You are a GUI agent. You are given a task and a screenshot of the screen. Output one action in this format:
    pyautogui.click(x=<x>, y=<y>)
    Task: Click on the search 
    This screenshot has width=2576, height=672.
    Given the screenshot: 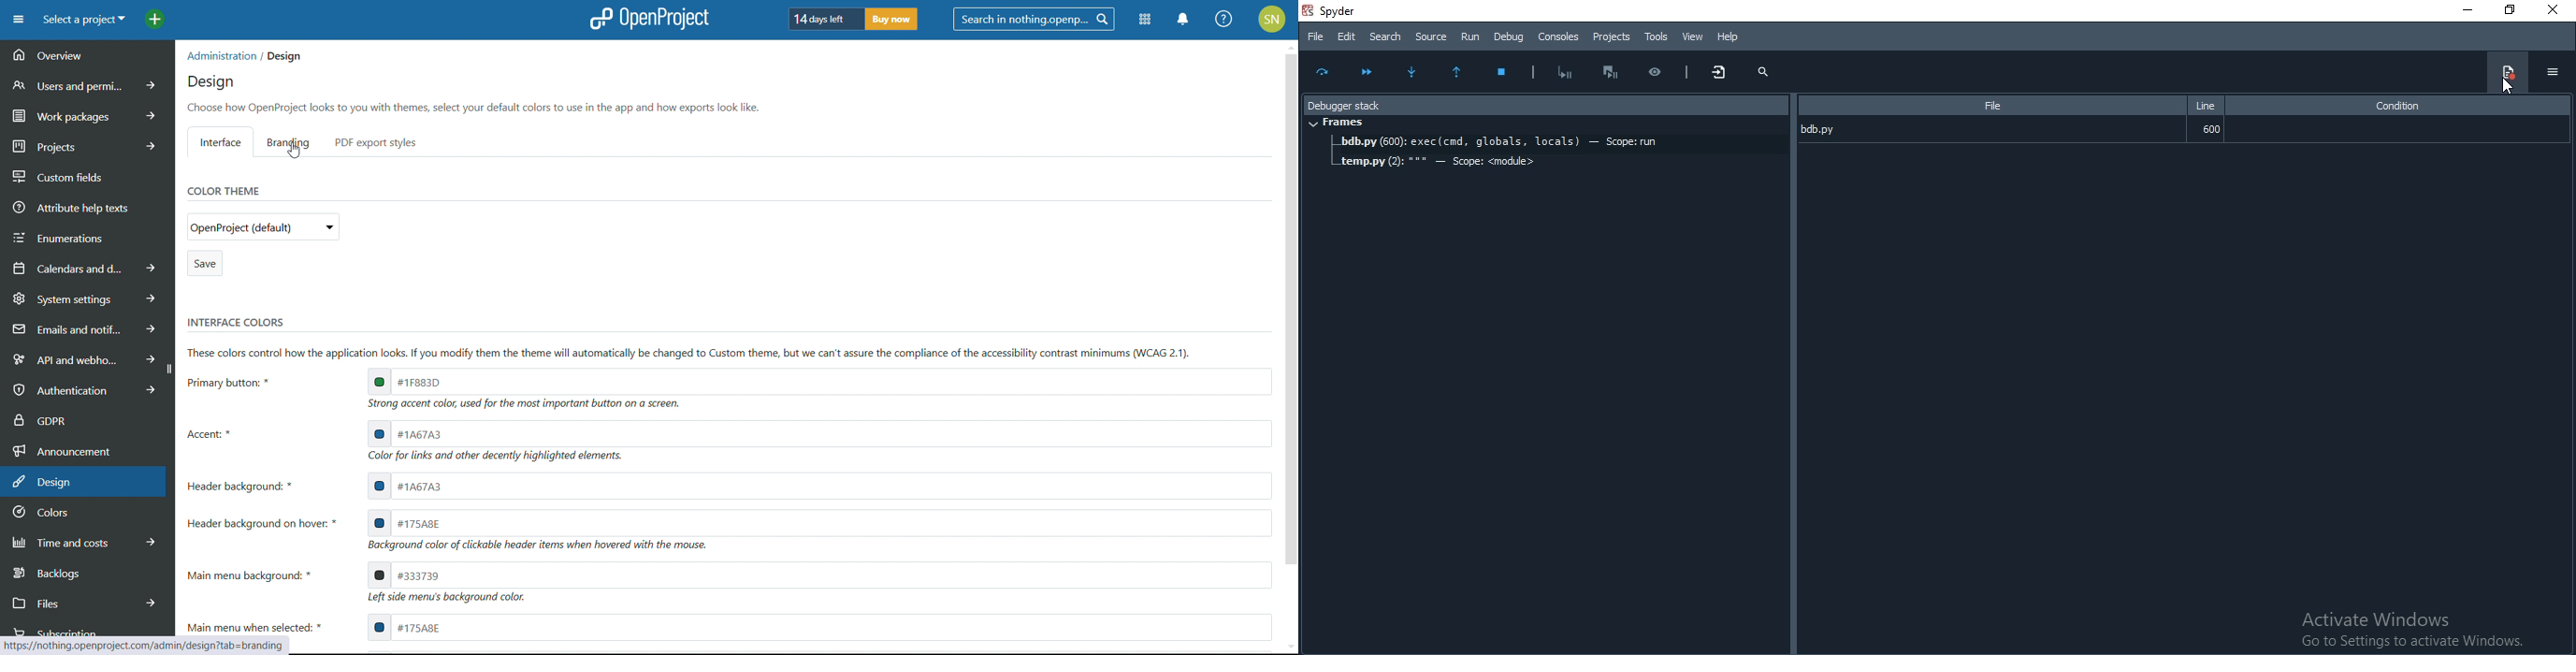 What is the action you would take?
    pyautogui.click(x=1763, y=72)
    